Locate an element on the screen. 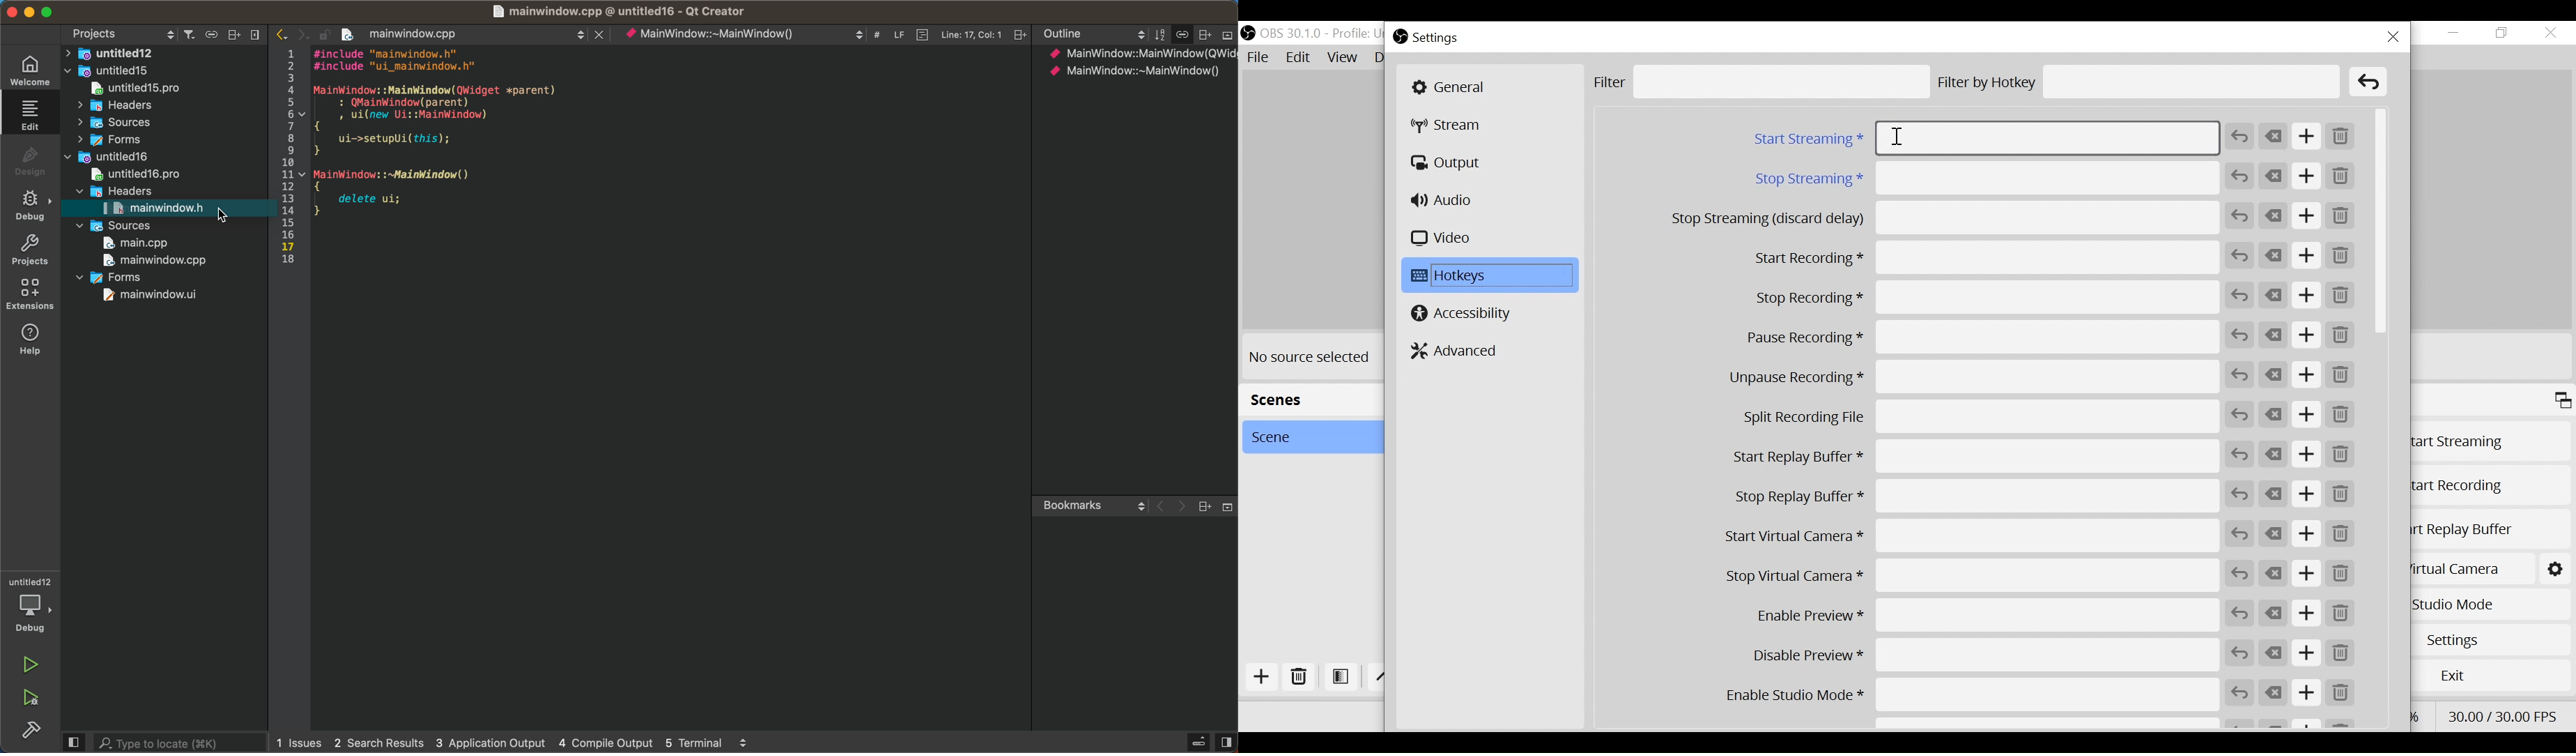  Pause Recording is located at coordinates (1972, 338).